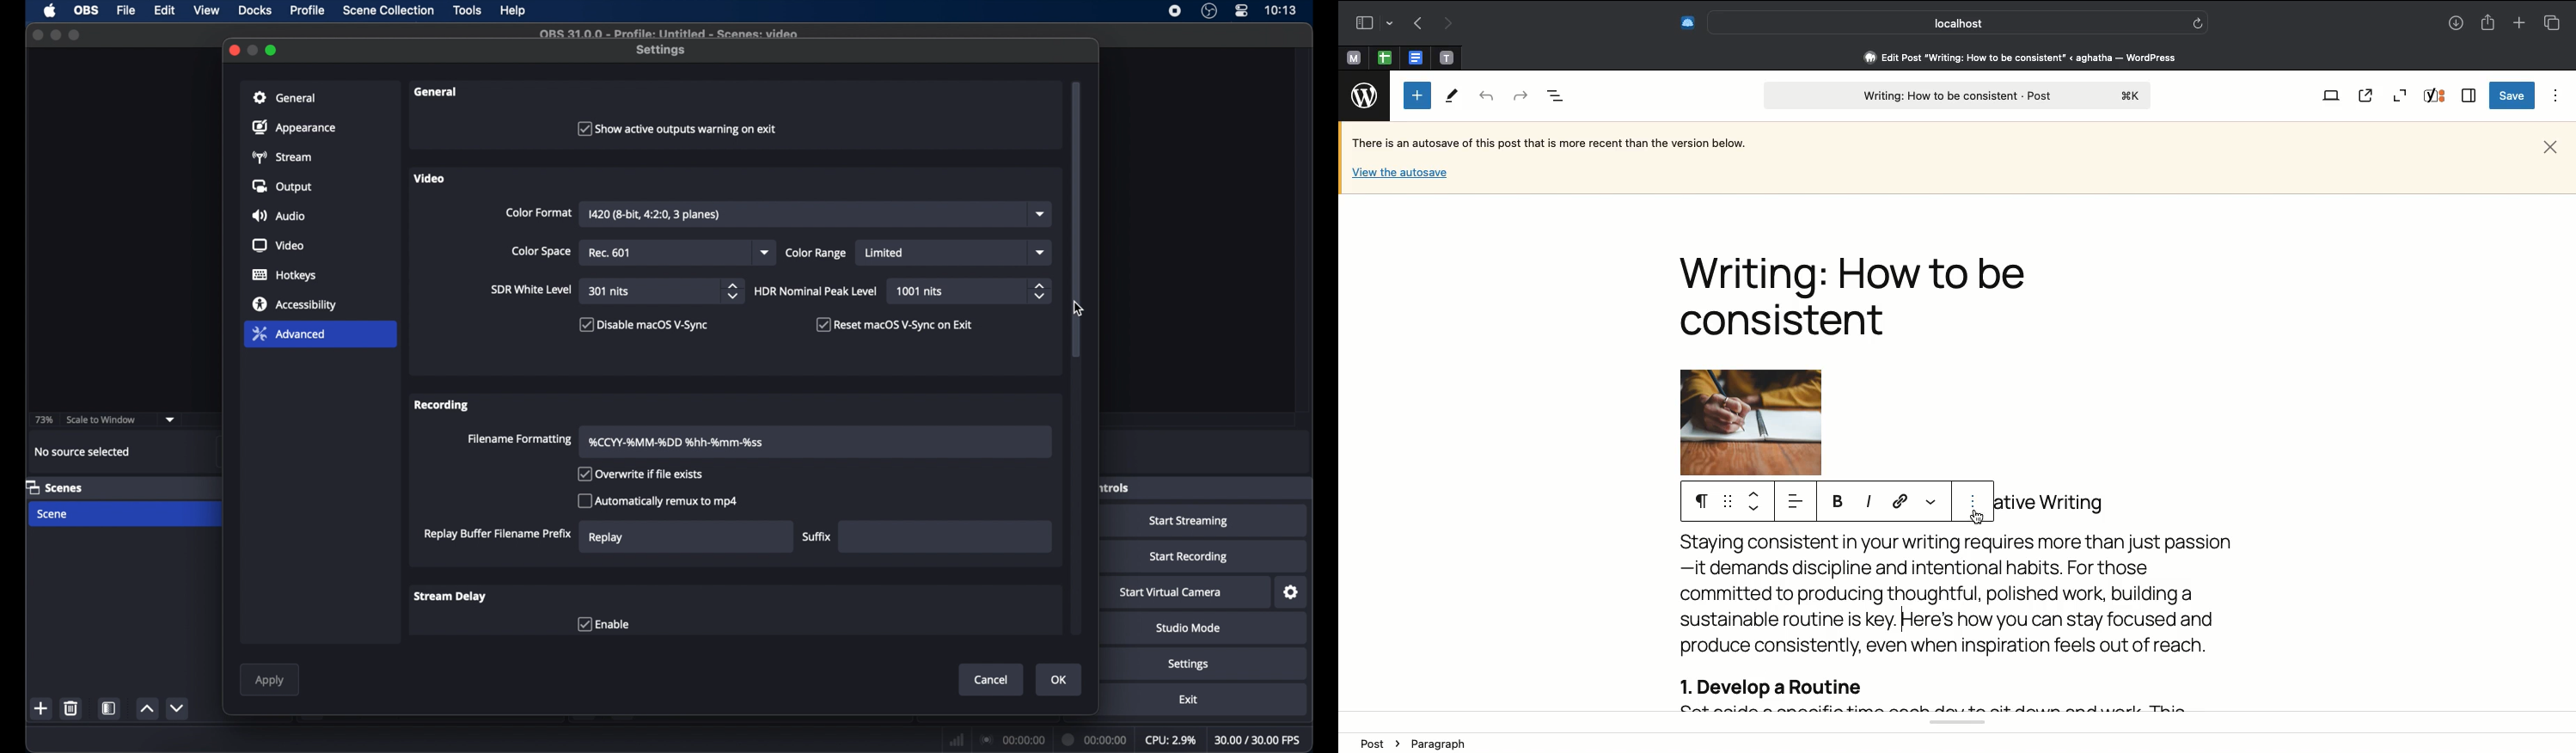  Describe the element at coordinates (269, 680) in the screenshot. I see `apply ` at that location.